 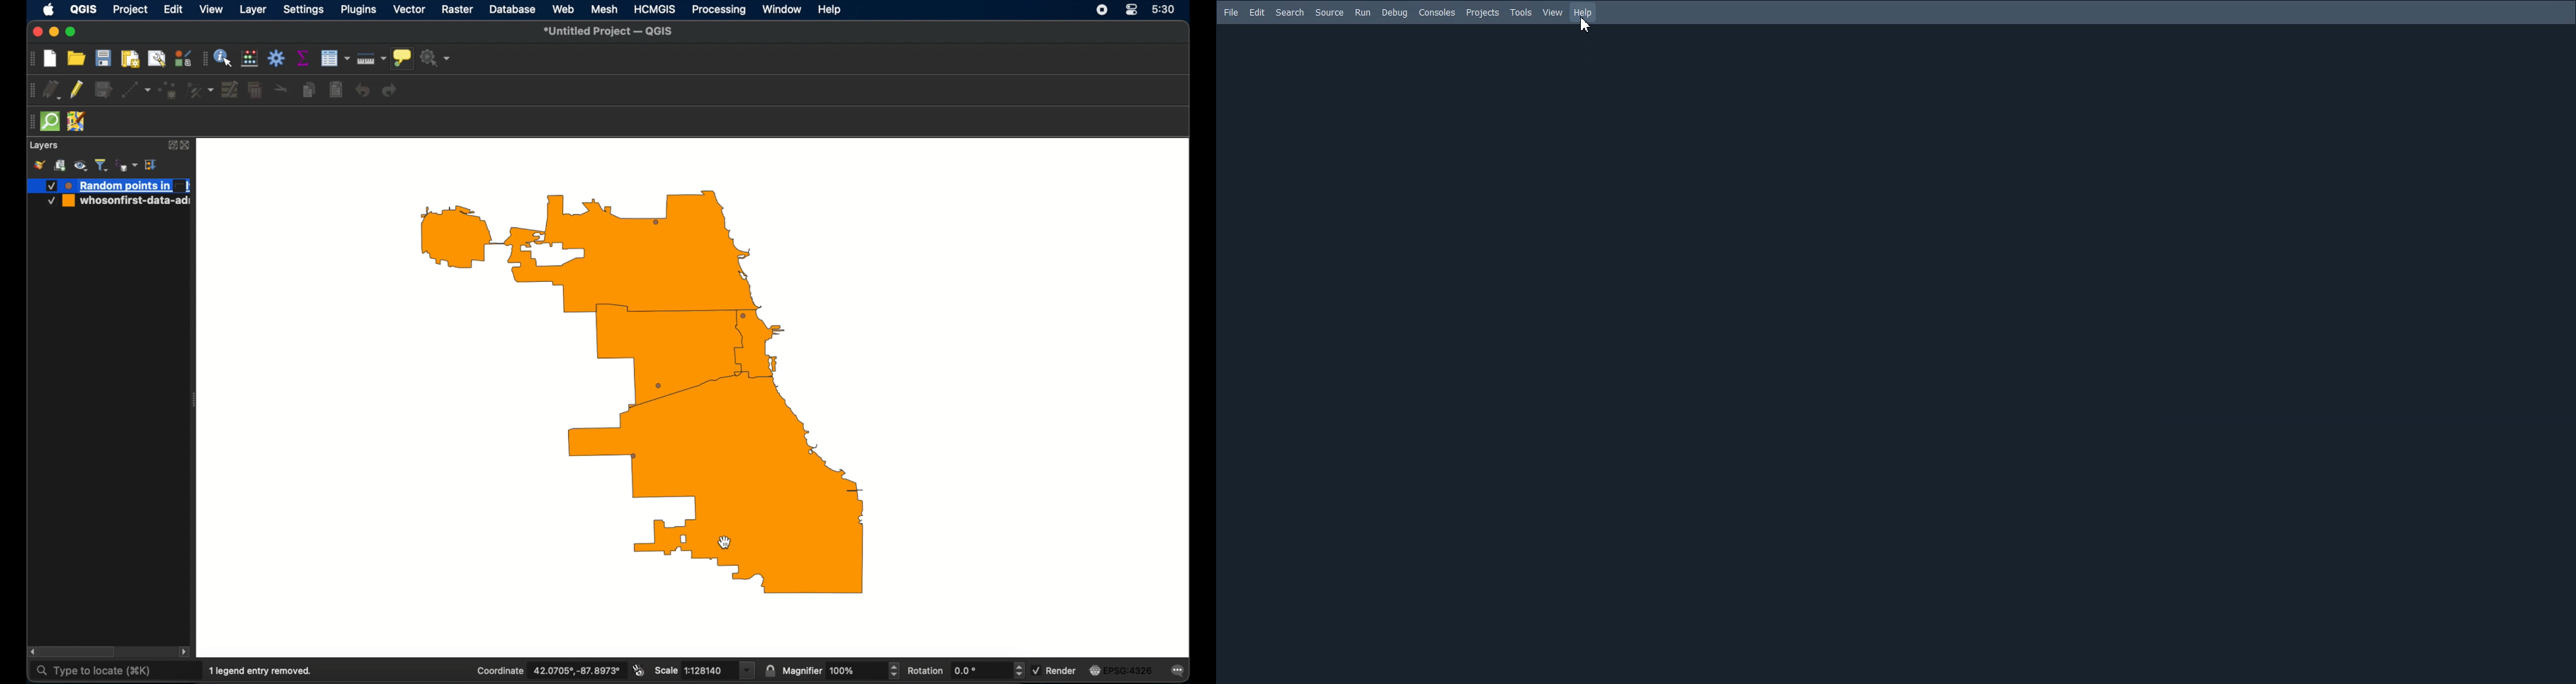 I want to click on open layout manager, so click(x=157, y=58).